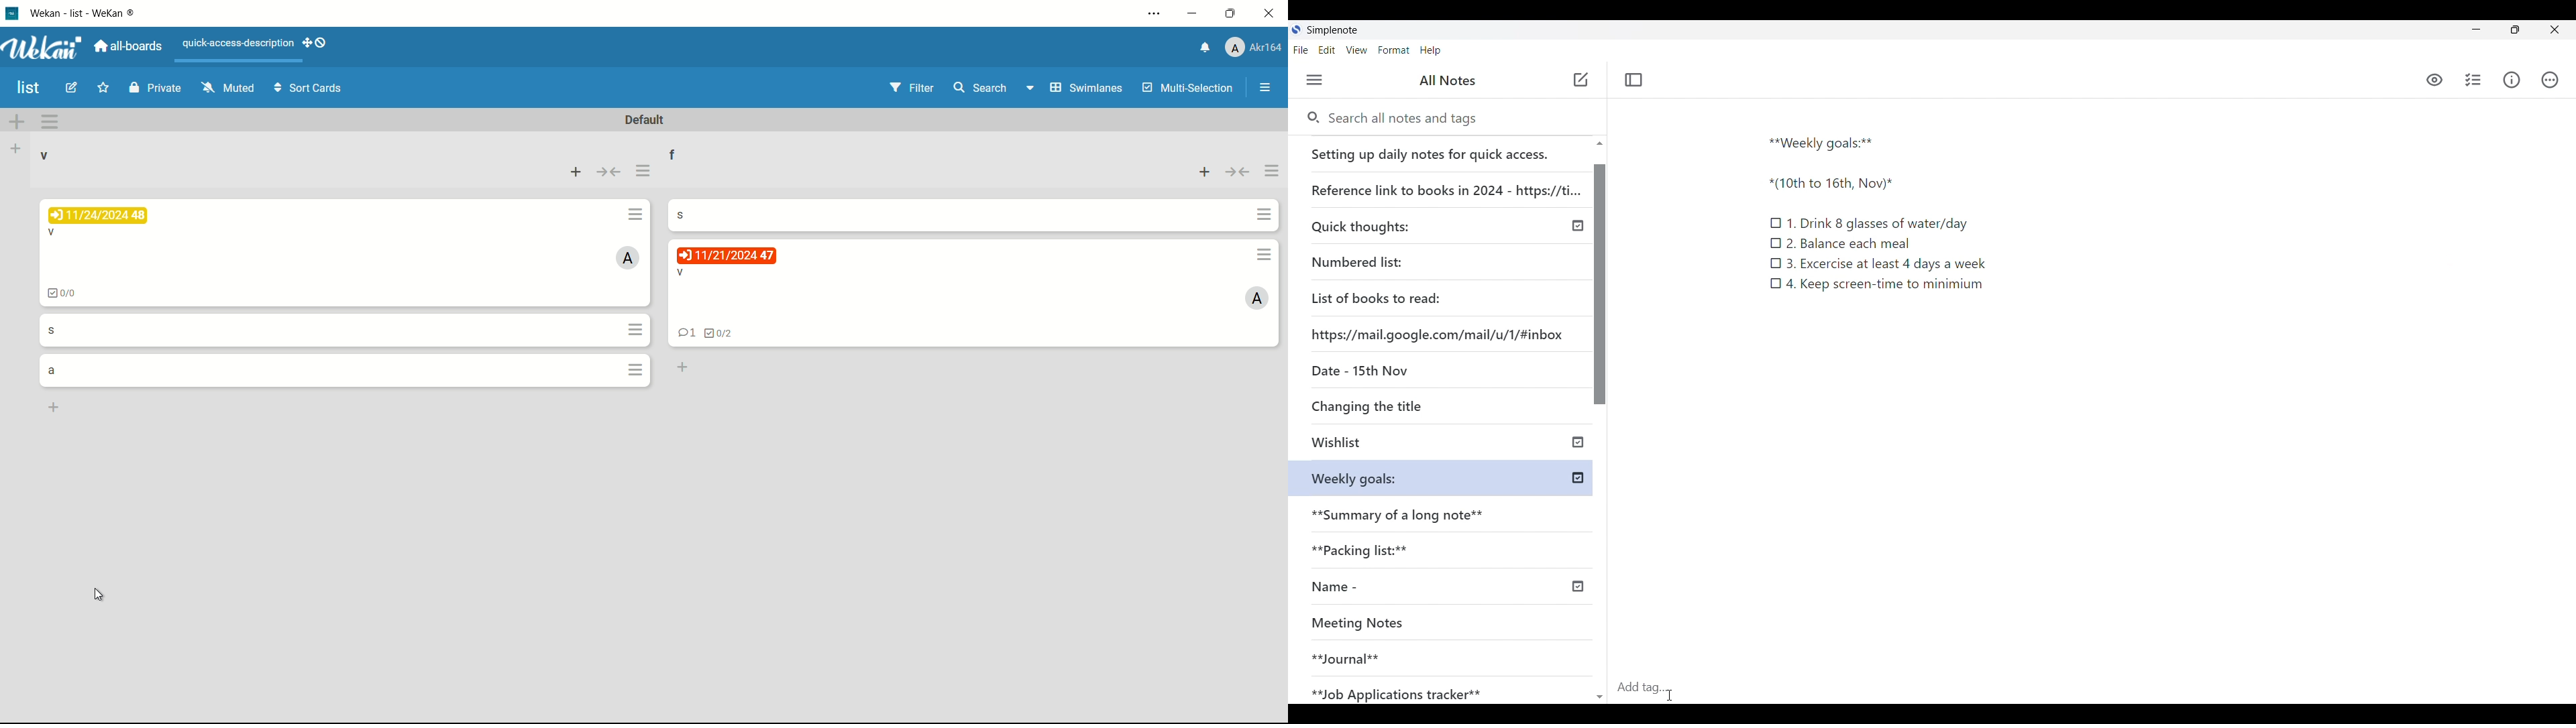 The image size is (2576, 728). I want to click on add list, so click(17, 148).